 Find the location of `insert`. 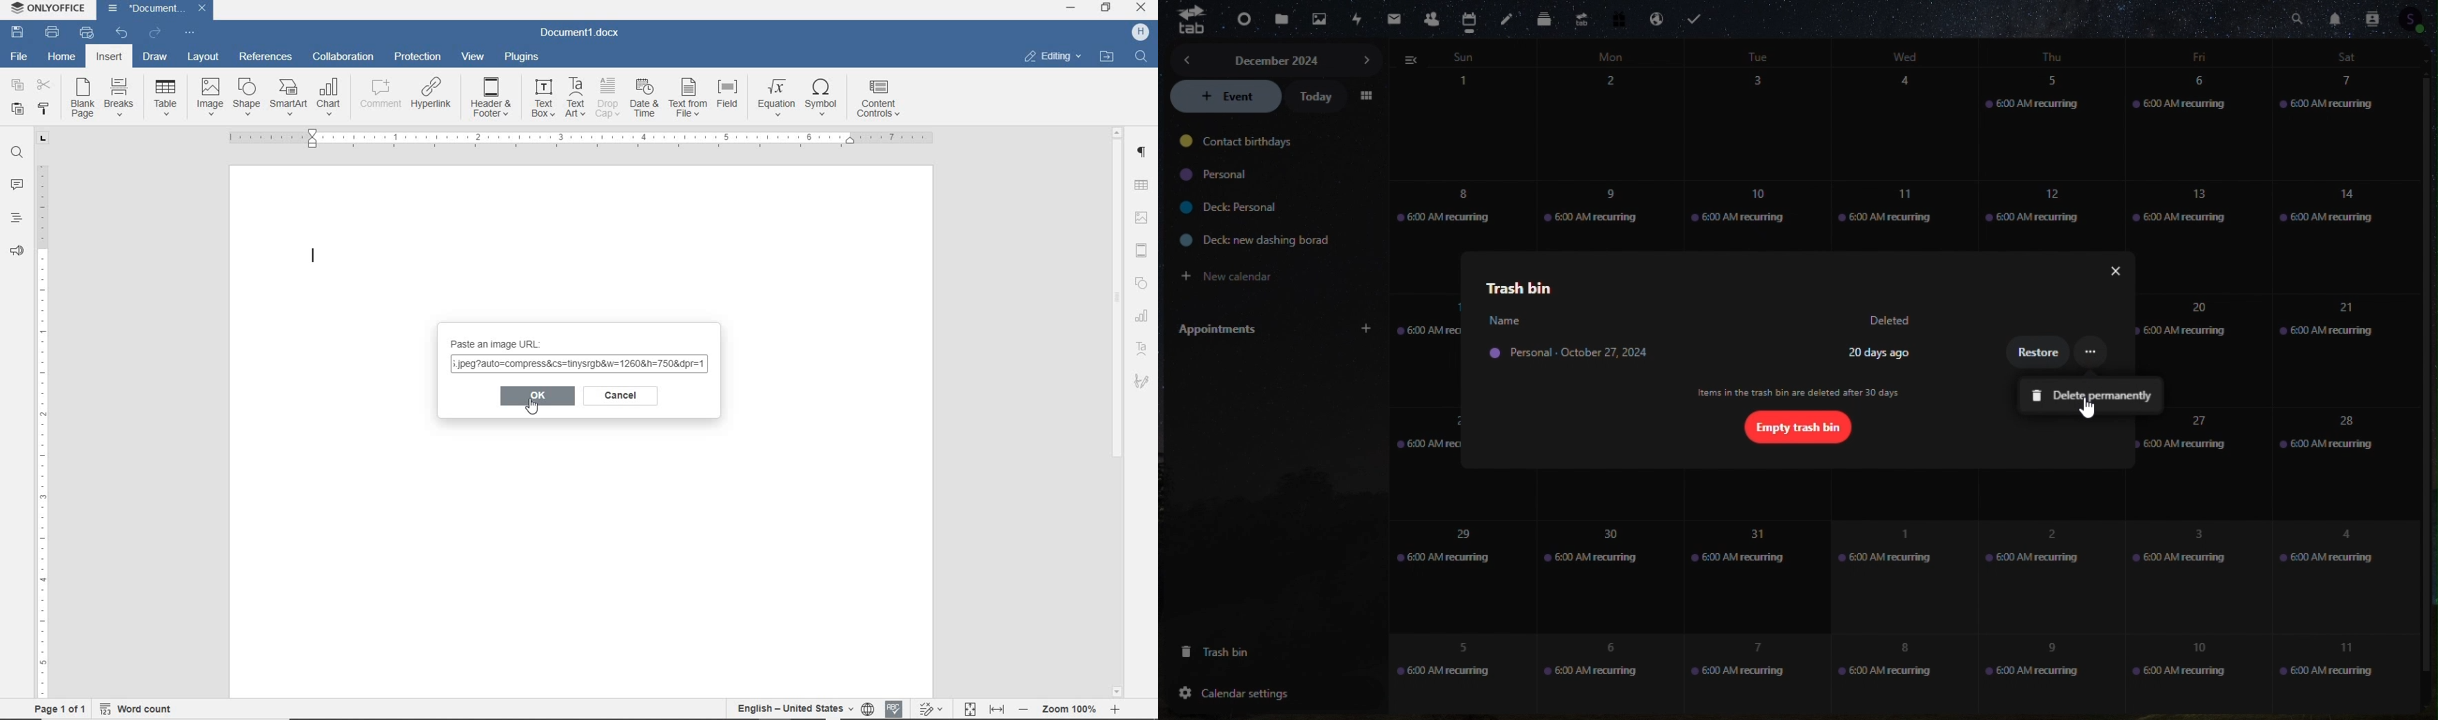

insert is located at coordinates (108, 59).